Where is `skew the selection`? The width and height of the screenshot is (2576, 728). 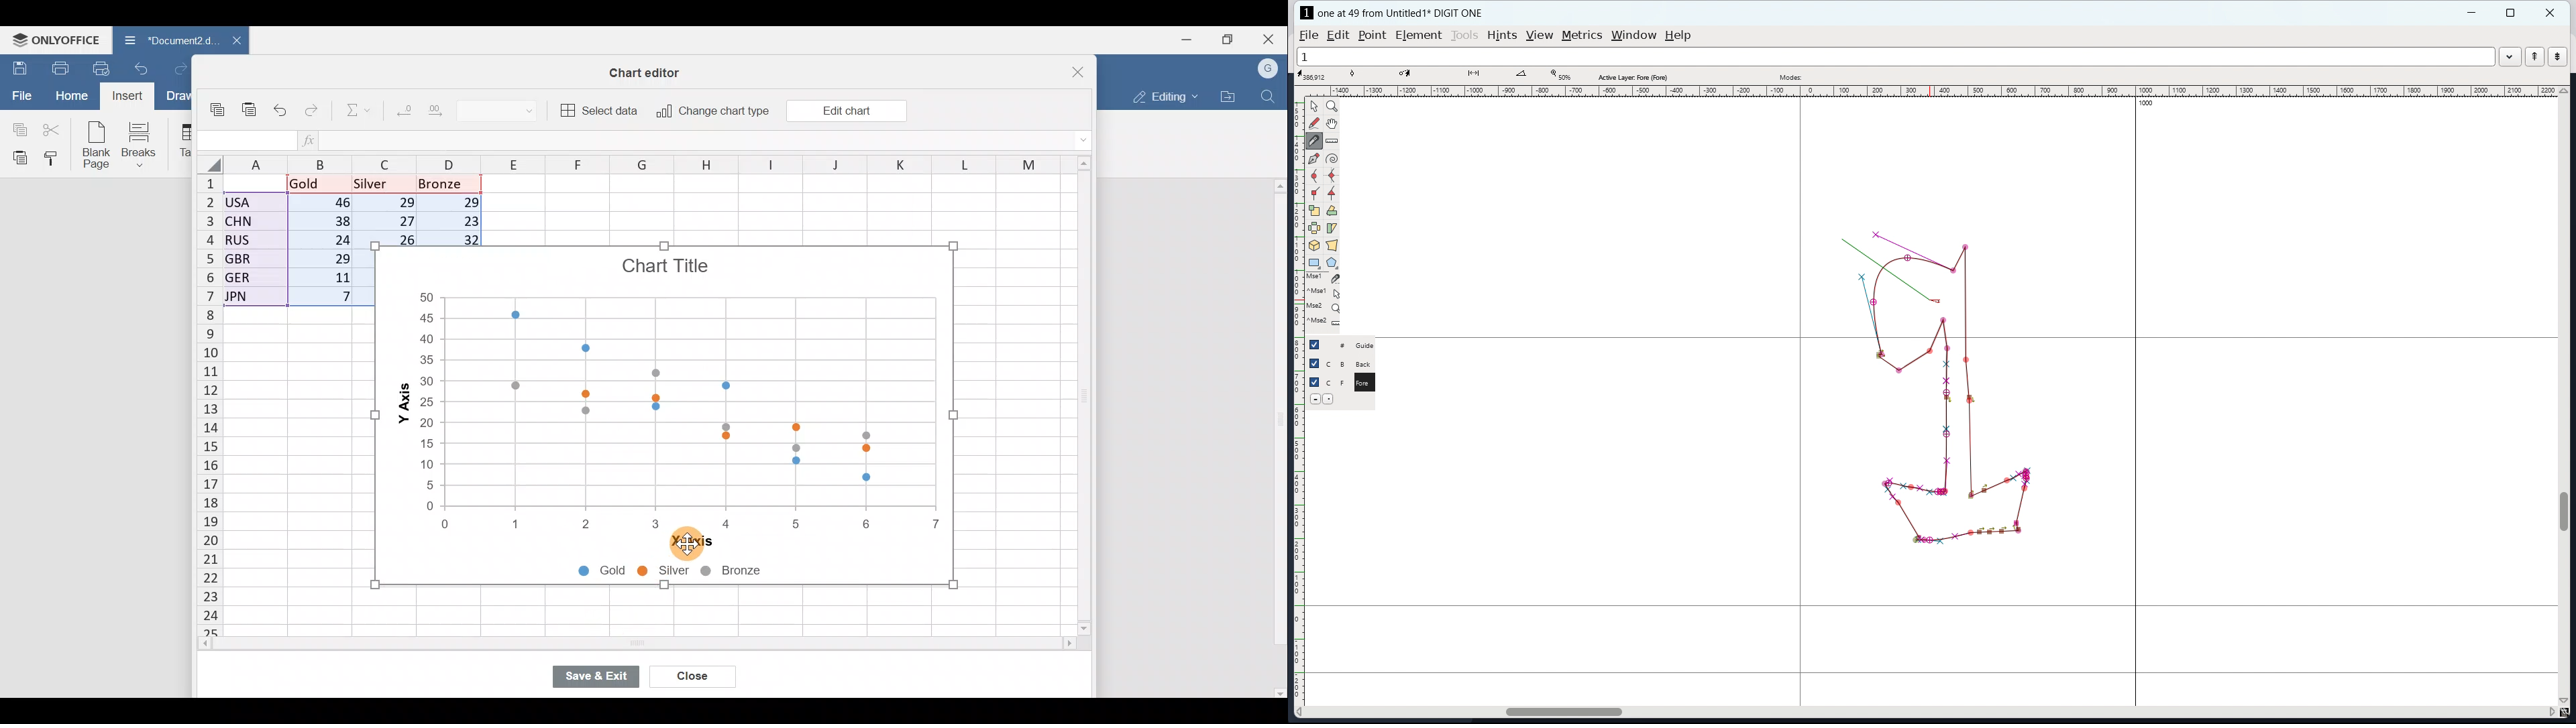
skew the selection is located at coordinates (1332, 228).